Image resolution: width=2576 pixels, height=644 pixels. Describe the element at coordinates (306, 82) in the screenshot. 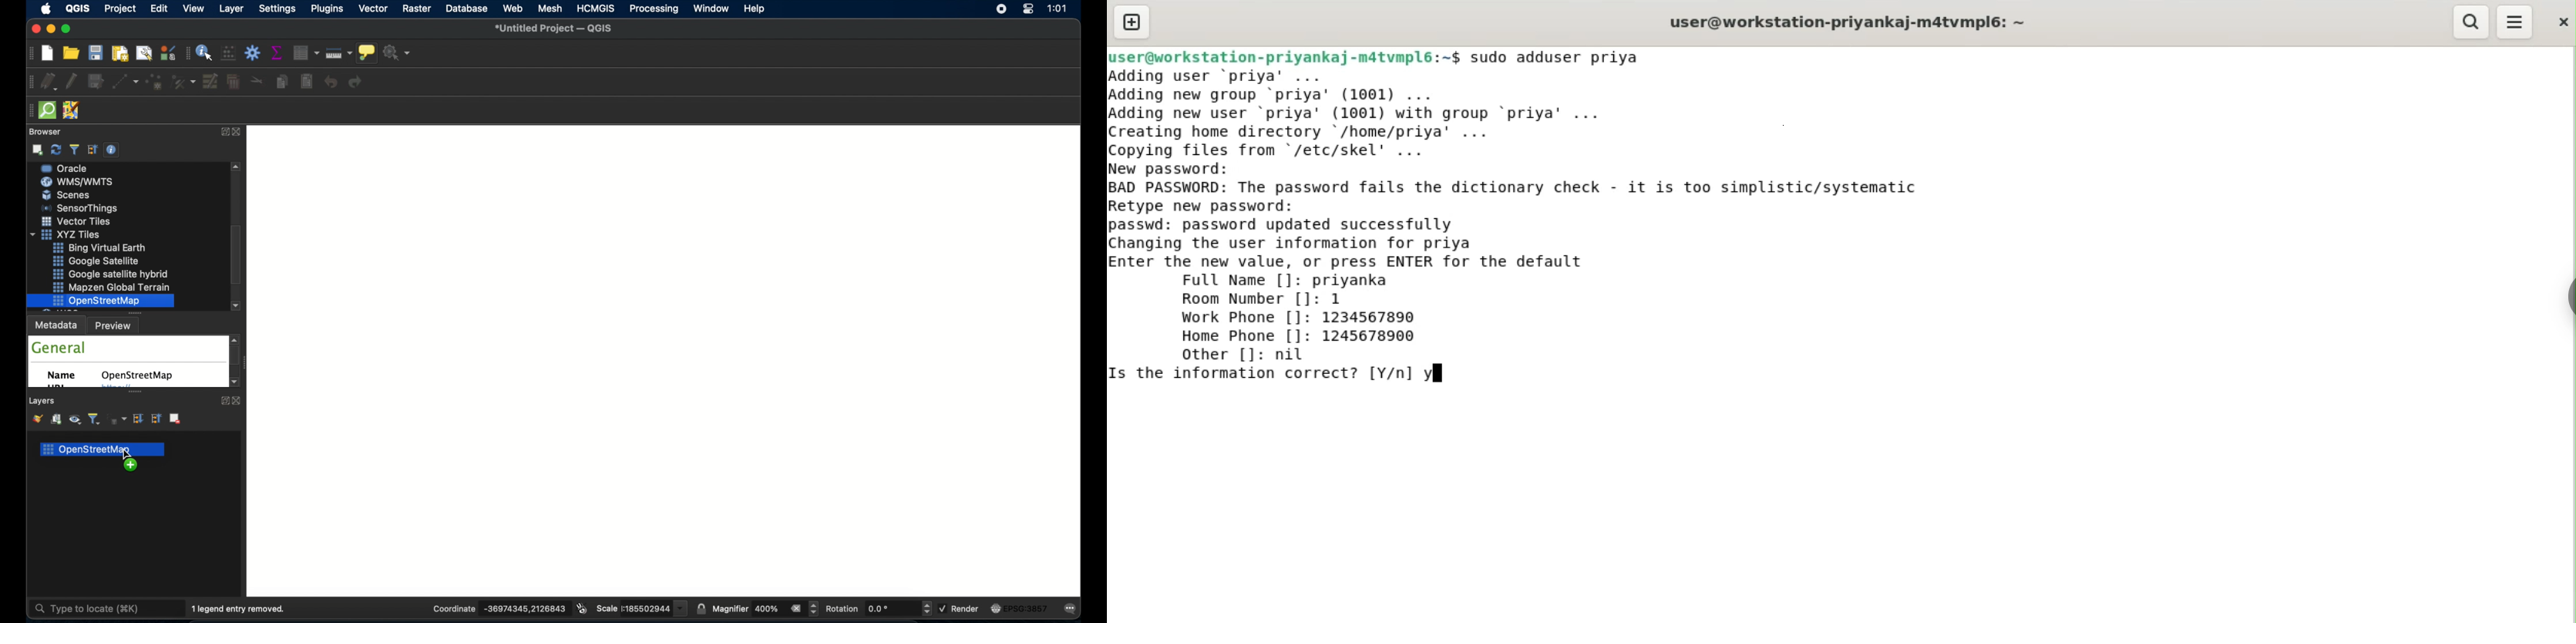

I see `paste features` at that location.